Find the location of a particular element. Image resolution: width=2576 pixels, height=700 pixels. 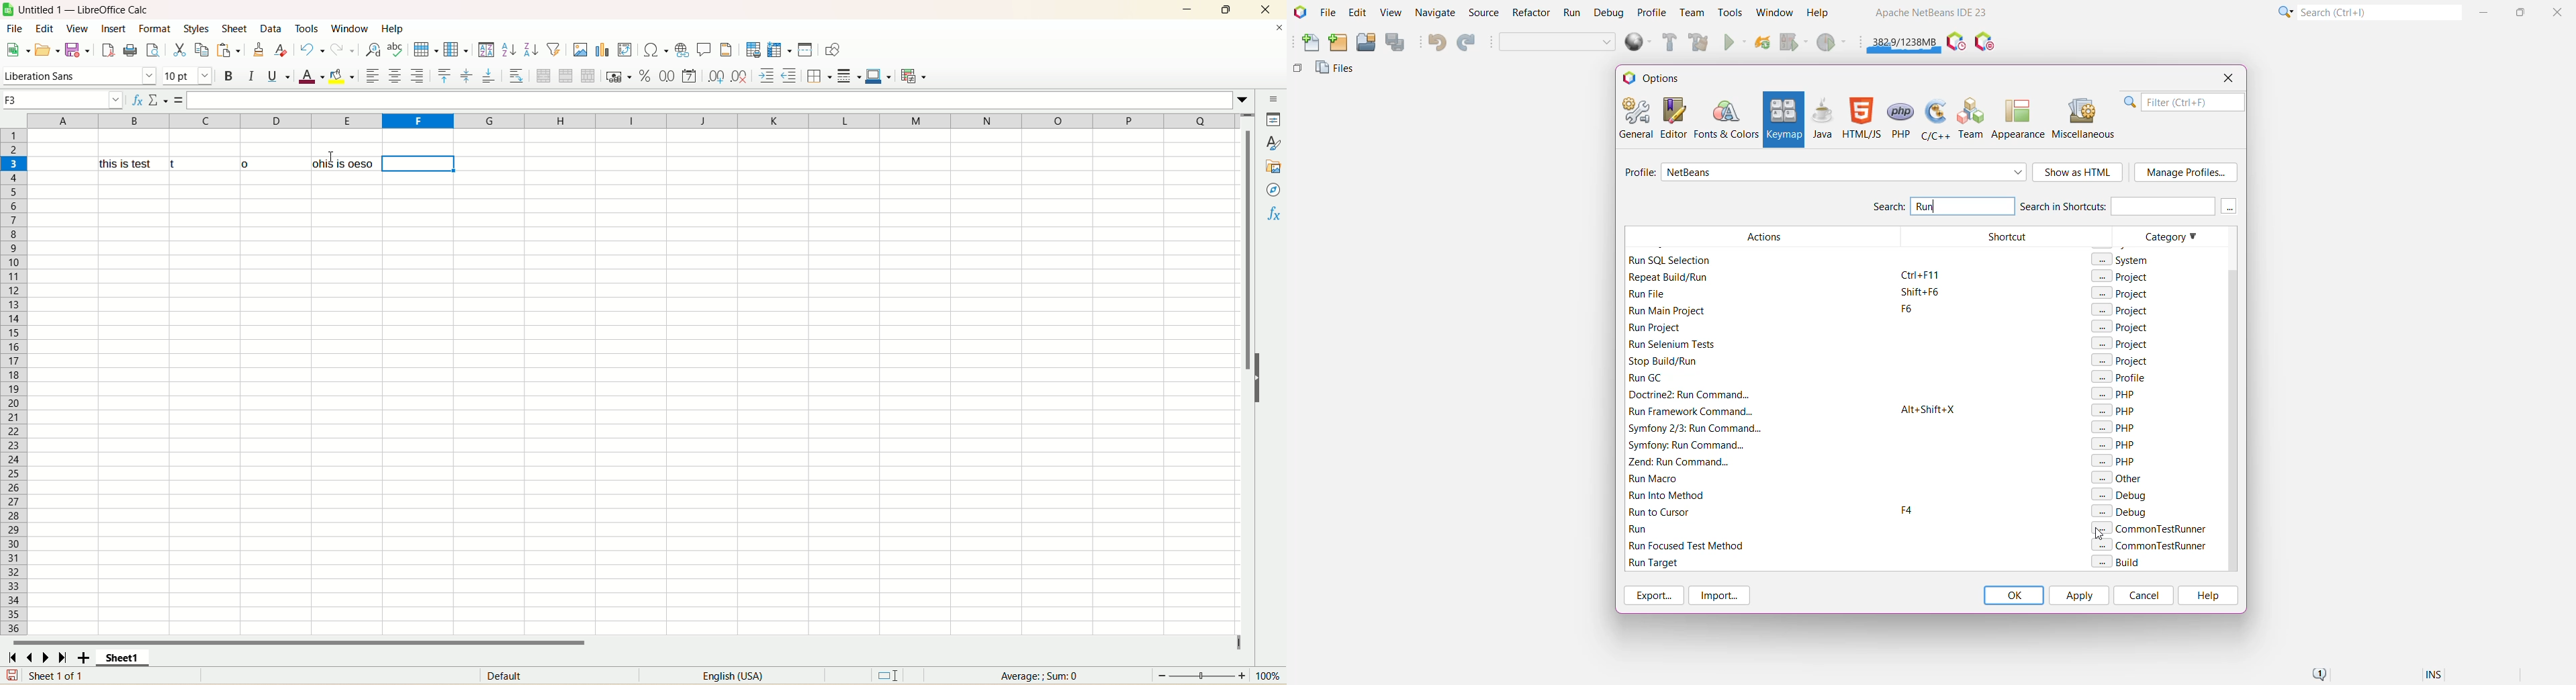

navigator is located at coordinates (1273, 191).